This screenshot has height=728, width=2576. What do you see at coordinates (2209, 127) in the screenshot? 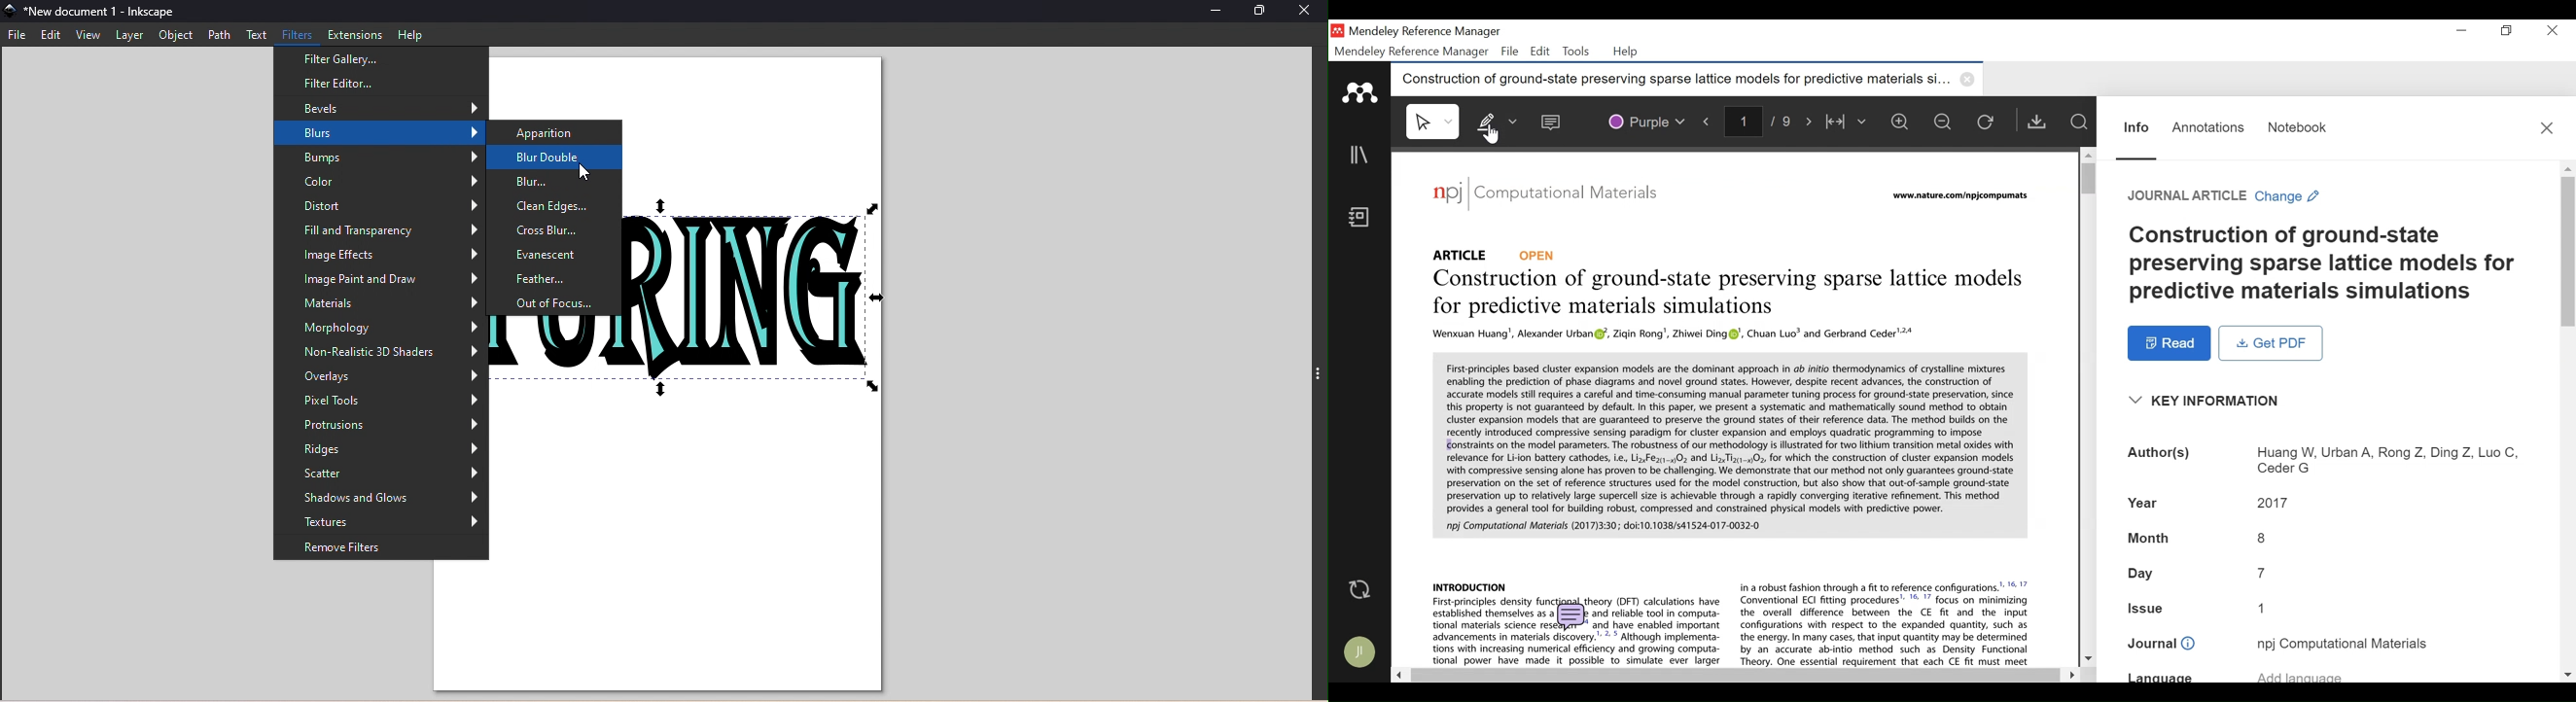
I see `Annotation` at bounding box center [2209, 127].